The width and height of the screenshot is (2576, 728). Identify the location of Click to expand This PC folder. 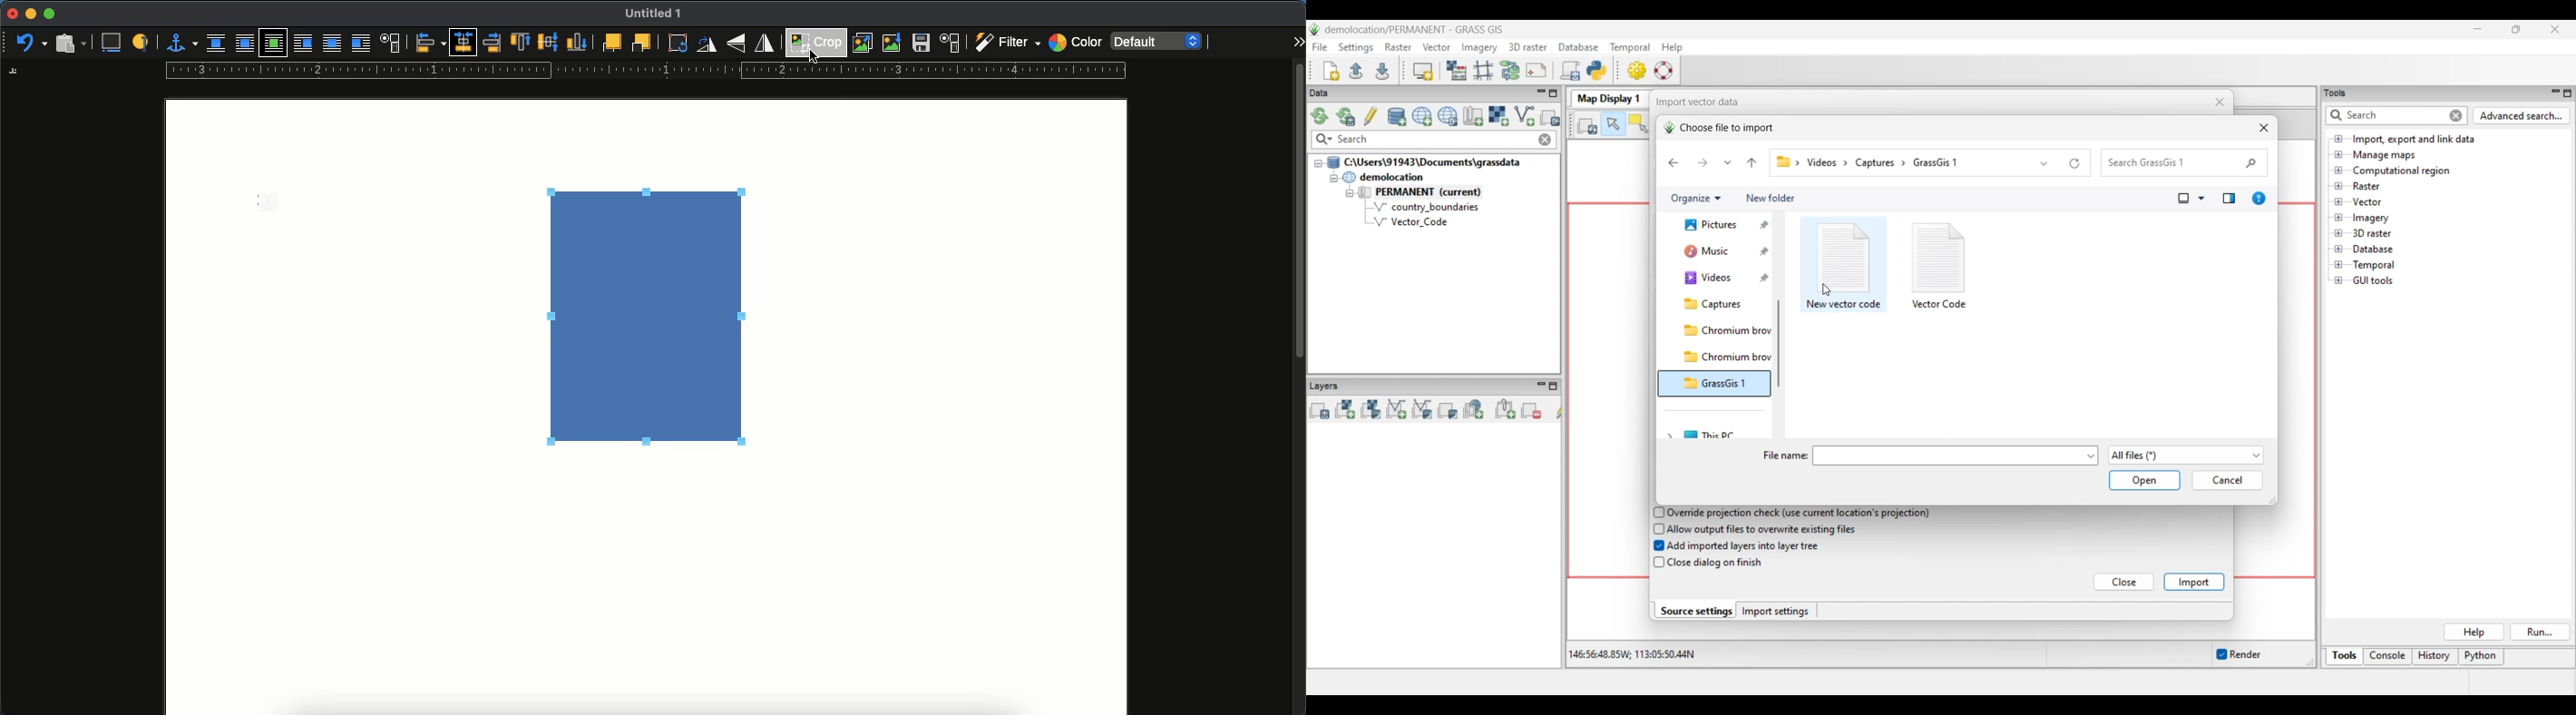
(1669, 434).